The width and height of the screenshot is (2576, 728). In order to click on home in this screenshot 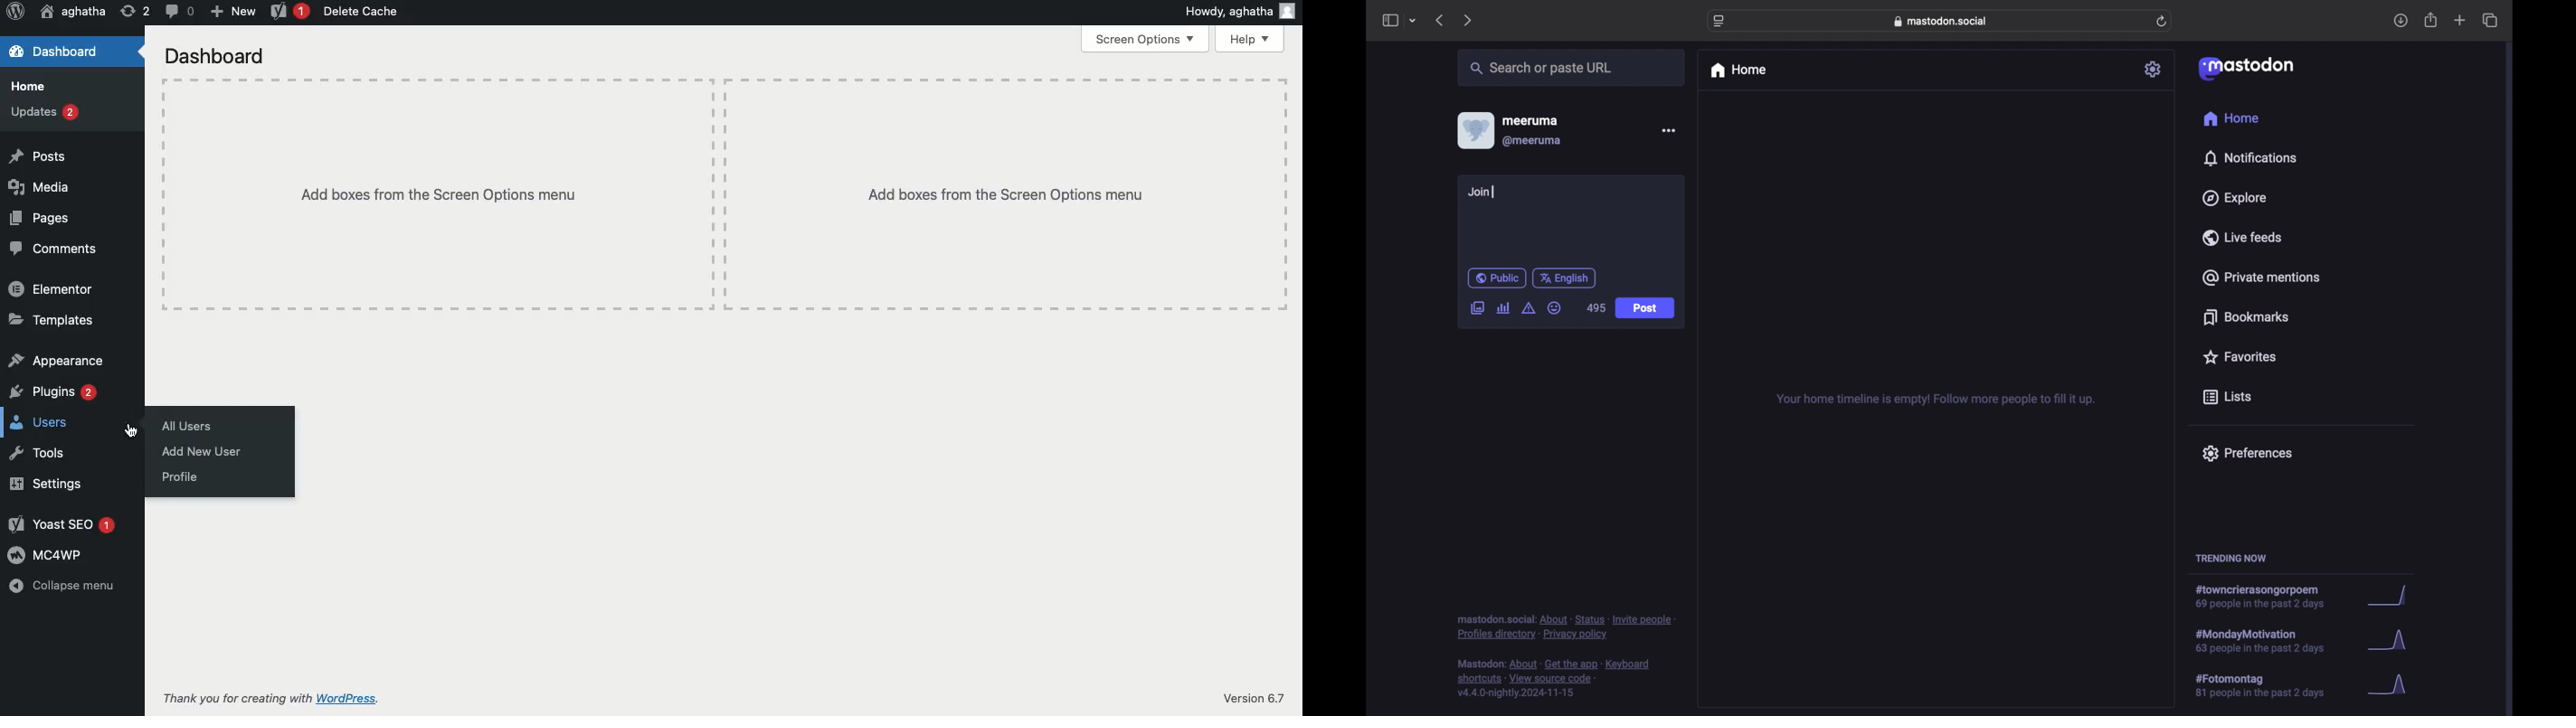, I will do `click(2230, 119)`.